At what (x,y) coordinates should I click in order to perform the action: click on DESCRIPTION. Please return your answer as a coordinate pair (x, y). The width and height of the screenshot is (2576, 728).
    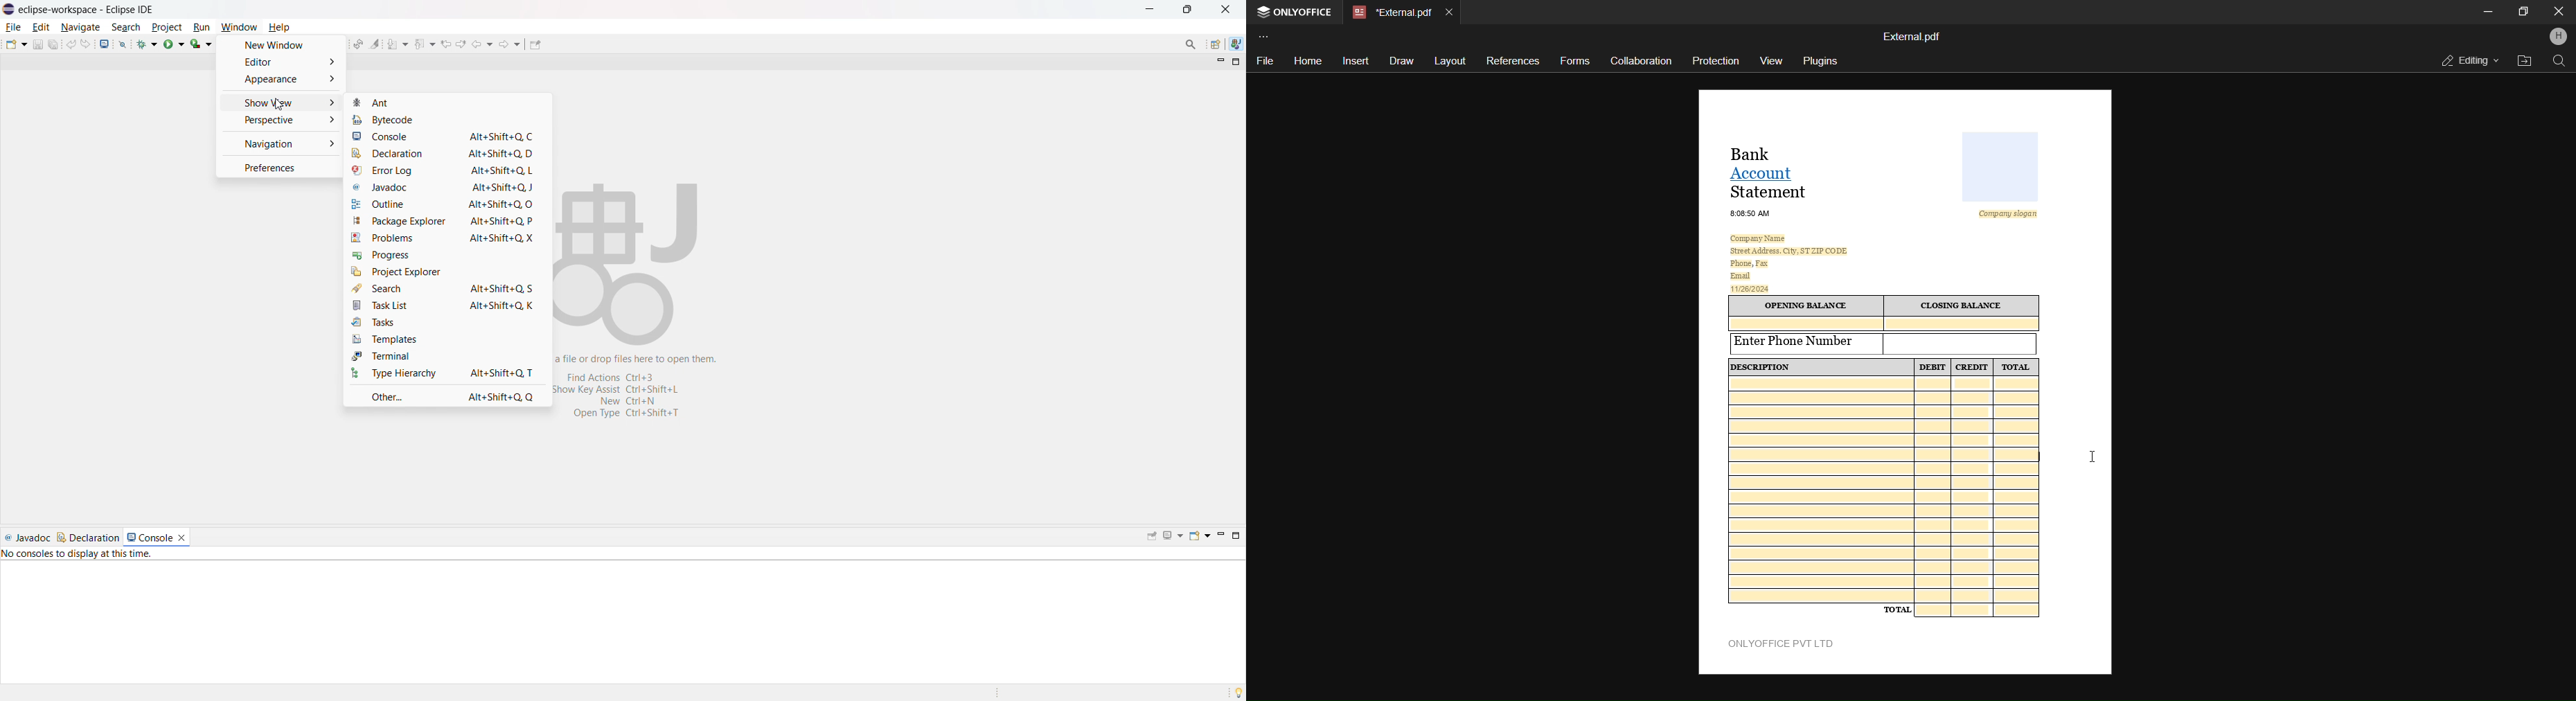
    Looking at the image, I should click on (1769, 367).